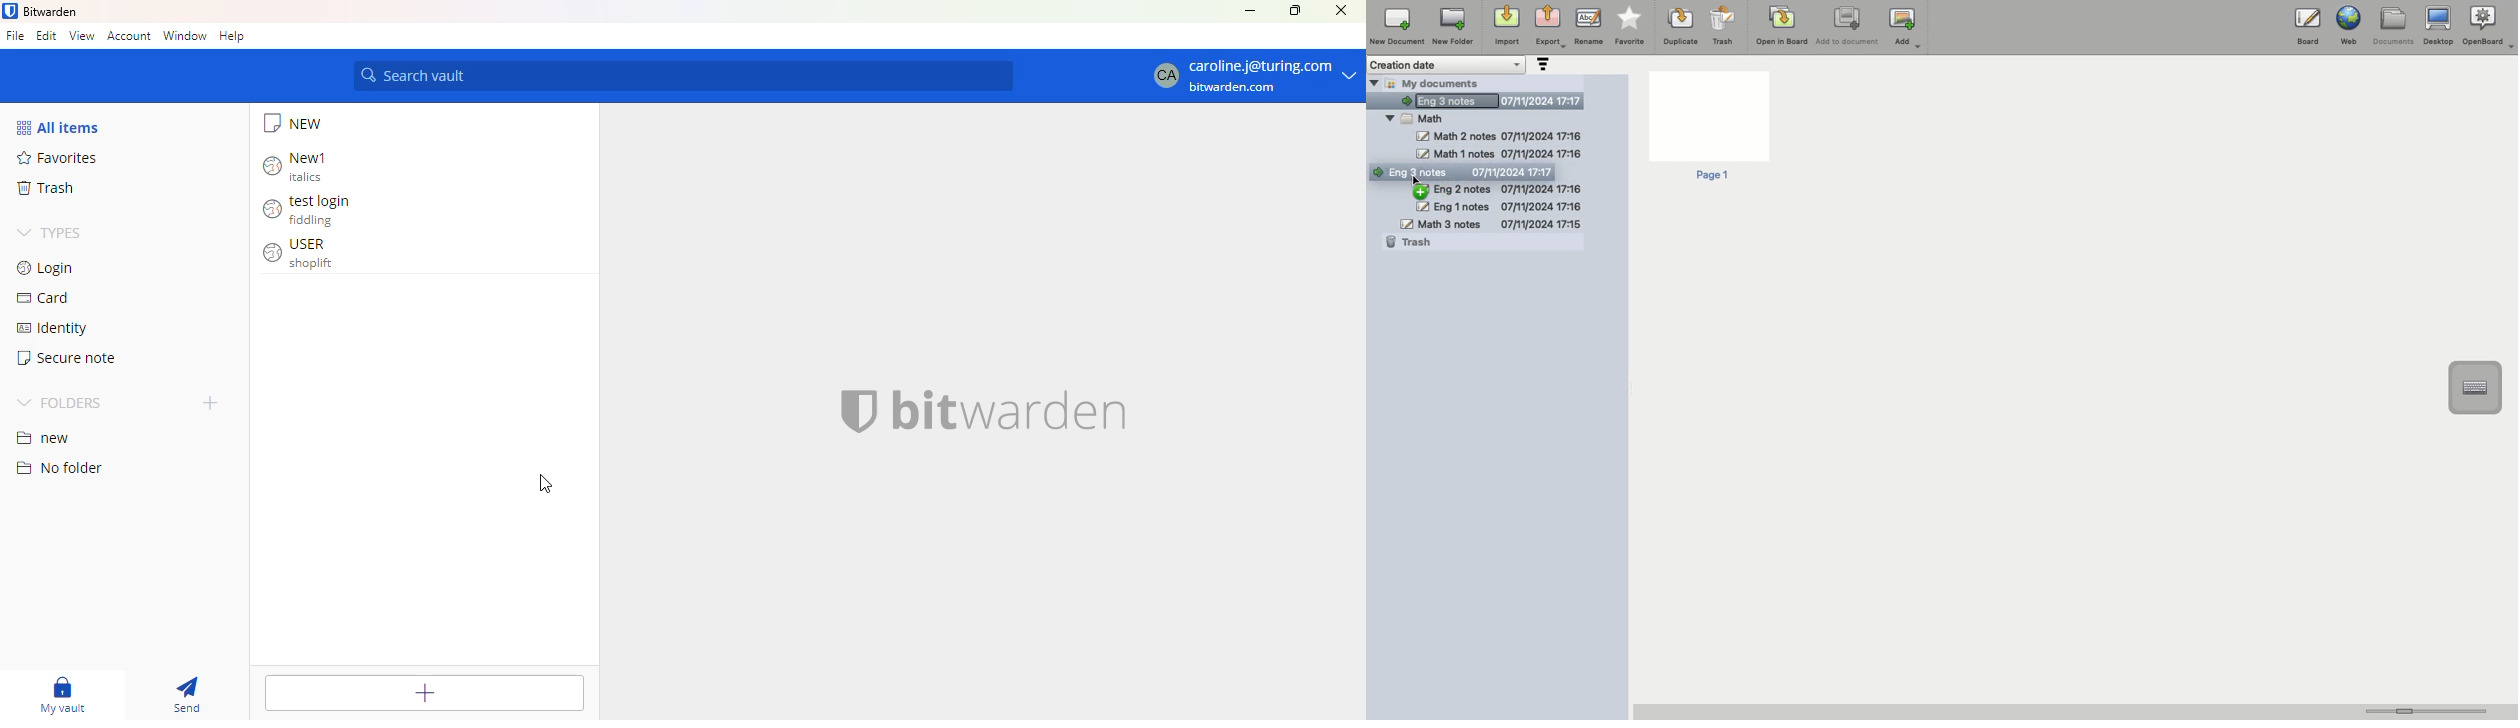 The image size is (2520, 728). Describe the element at coordinates (1250, 11) in the screenshot. I see `minimize` at that location.